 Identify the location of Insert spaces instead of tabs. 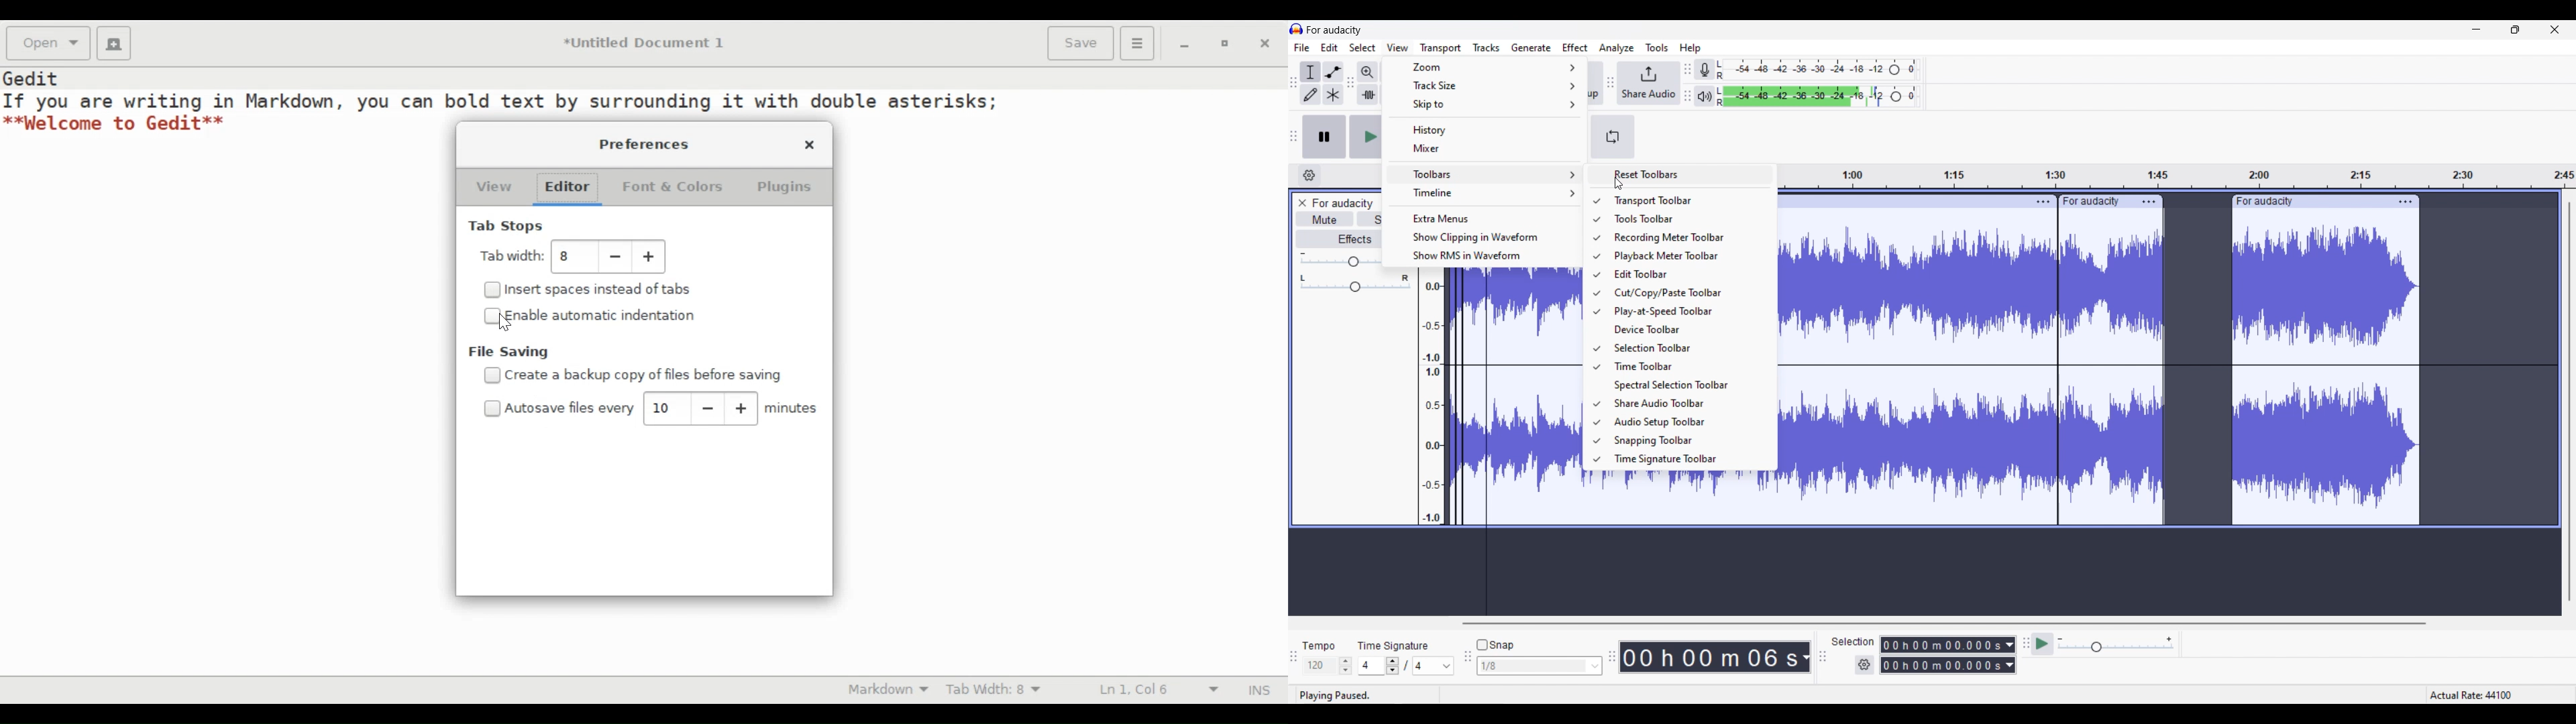
(599, 289).